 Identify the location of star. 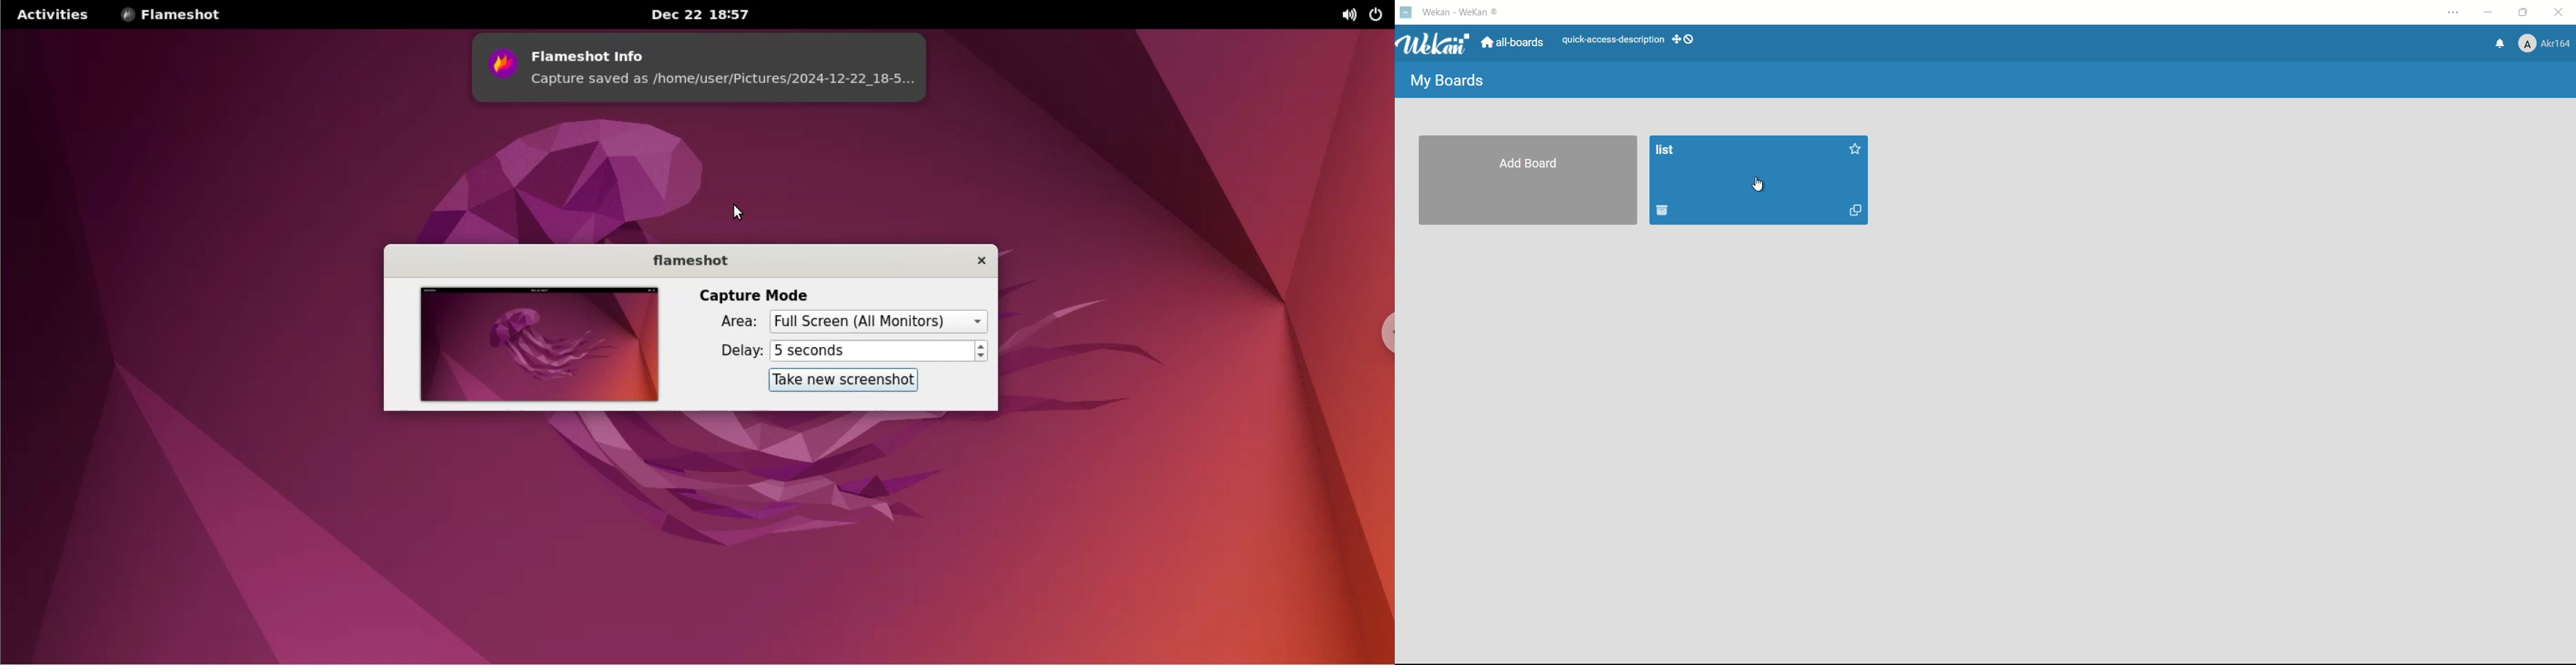
(1855, 151).